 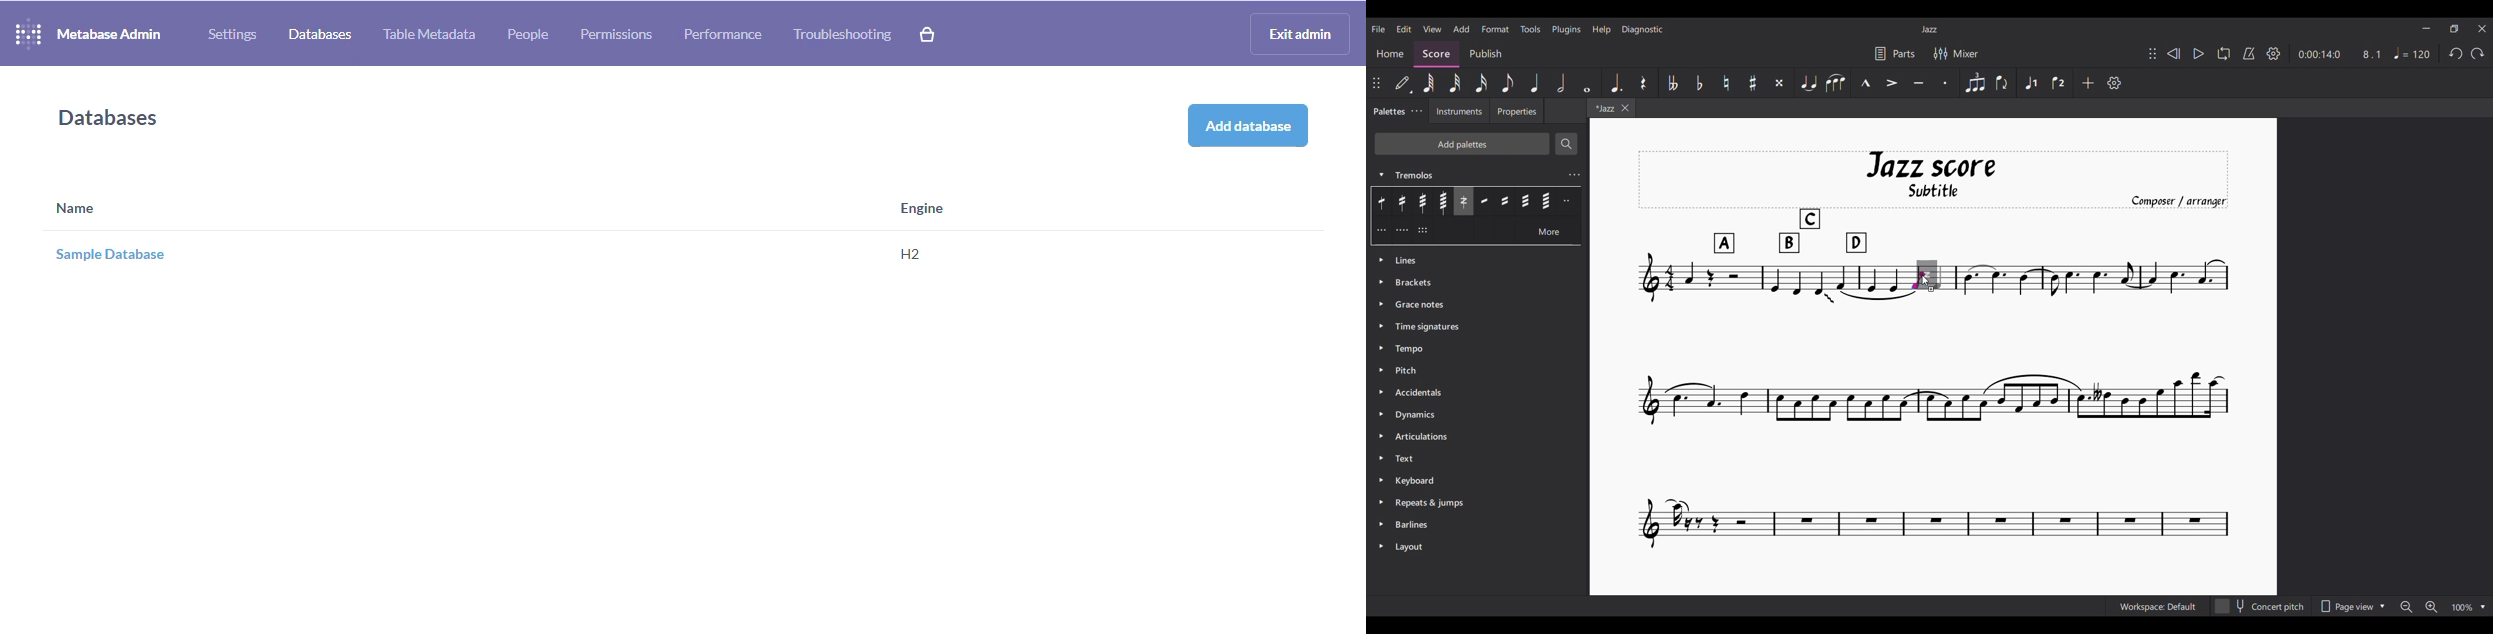 I want to click on Concert pitch, so click(x=2259, y=606).